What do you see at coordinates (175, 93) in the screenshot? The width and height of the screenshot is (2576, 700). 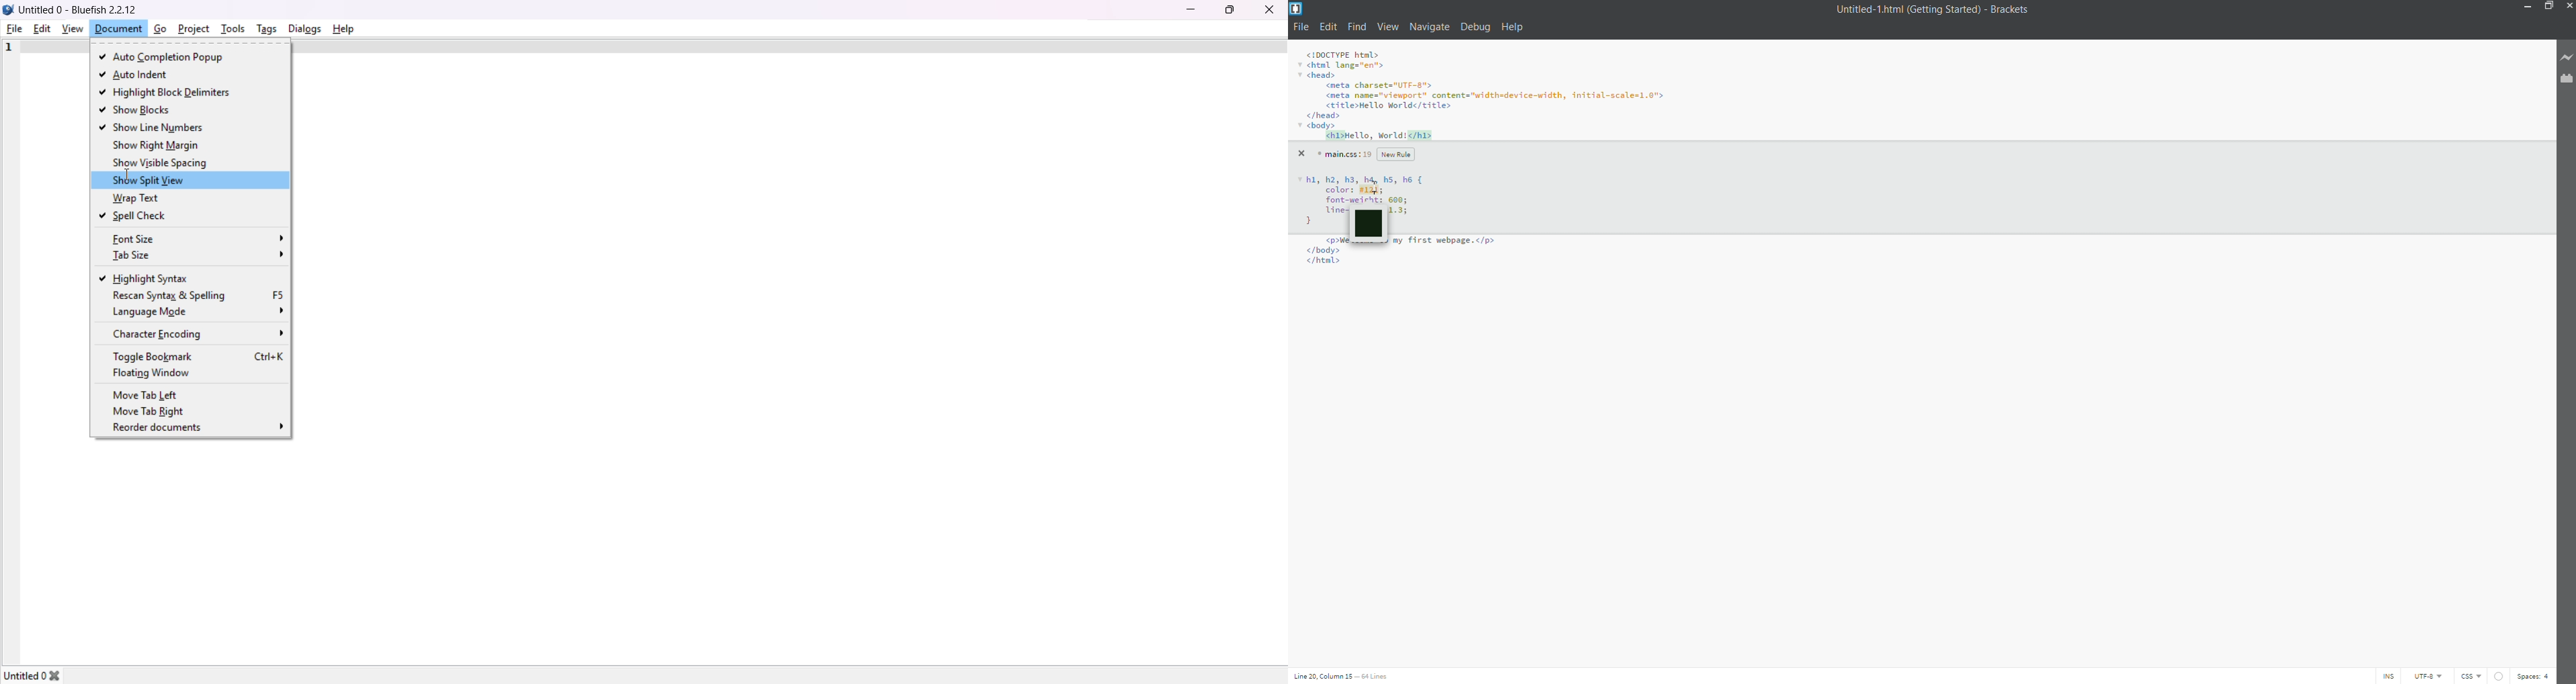 I see `highlight block delimiters` at bounding box center [175, 93].